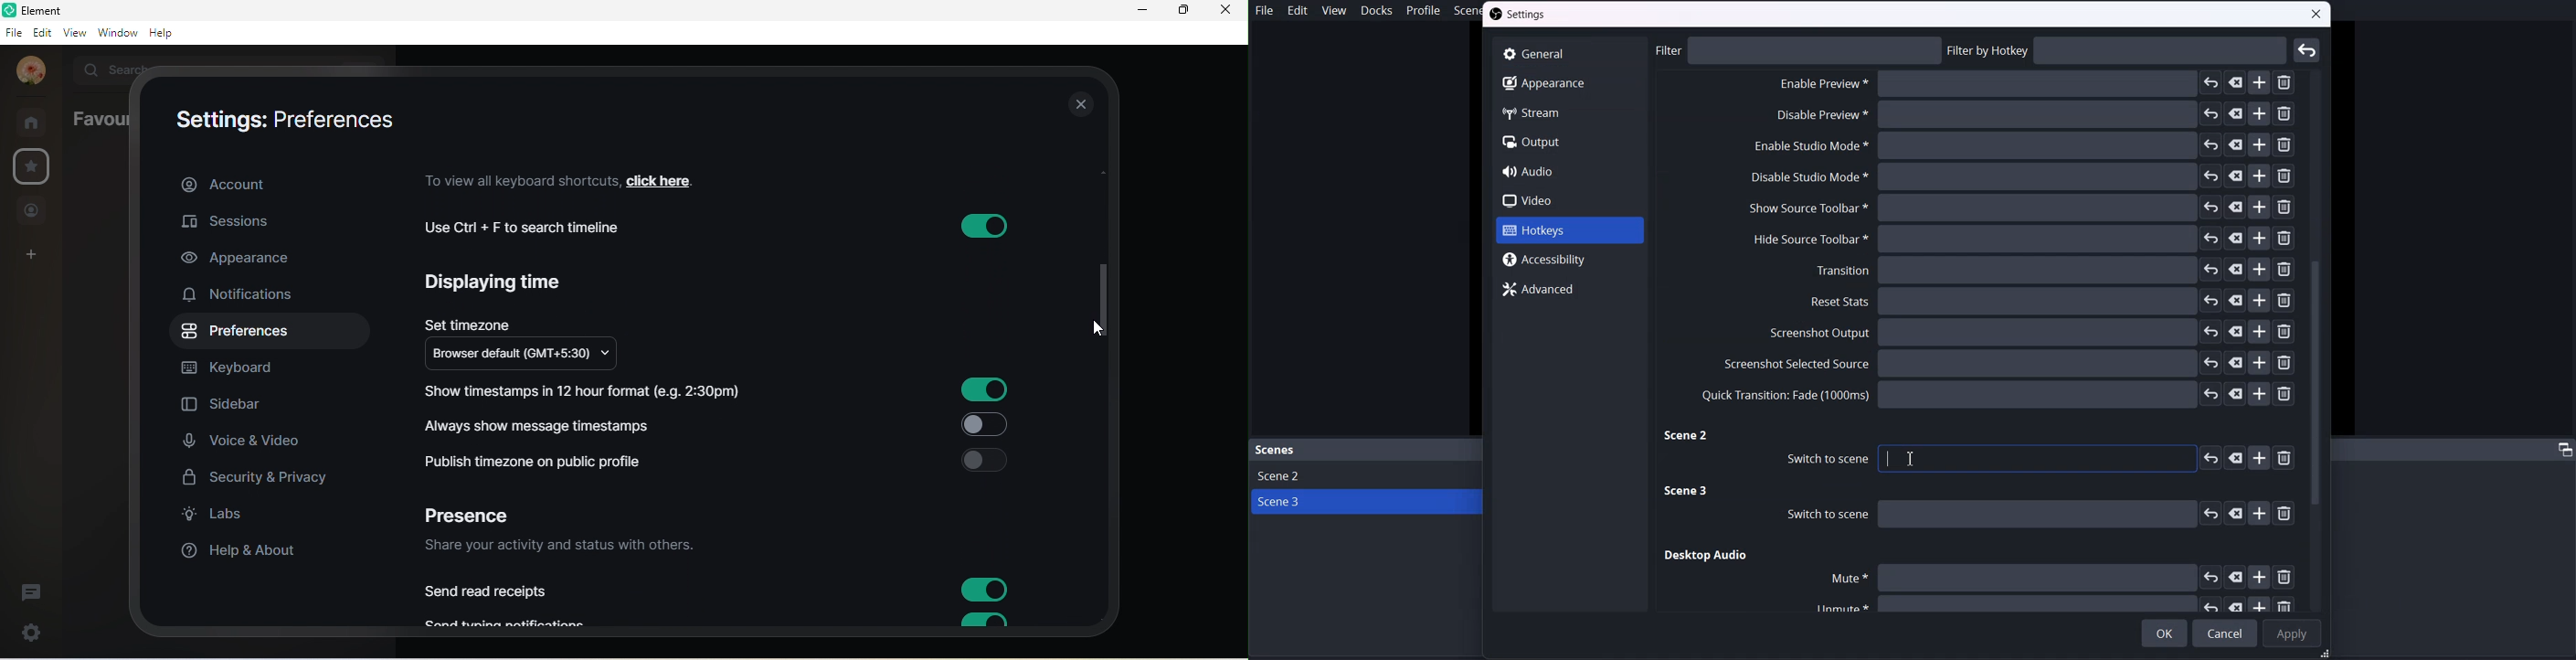 The image size is (2576, 672). Describe the element at coordinates (241, 367) in the screenshot. I see `keyboard` at that location.